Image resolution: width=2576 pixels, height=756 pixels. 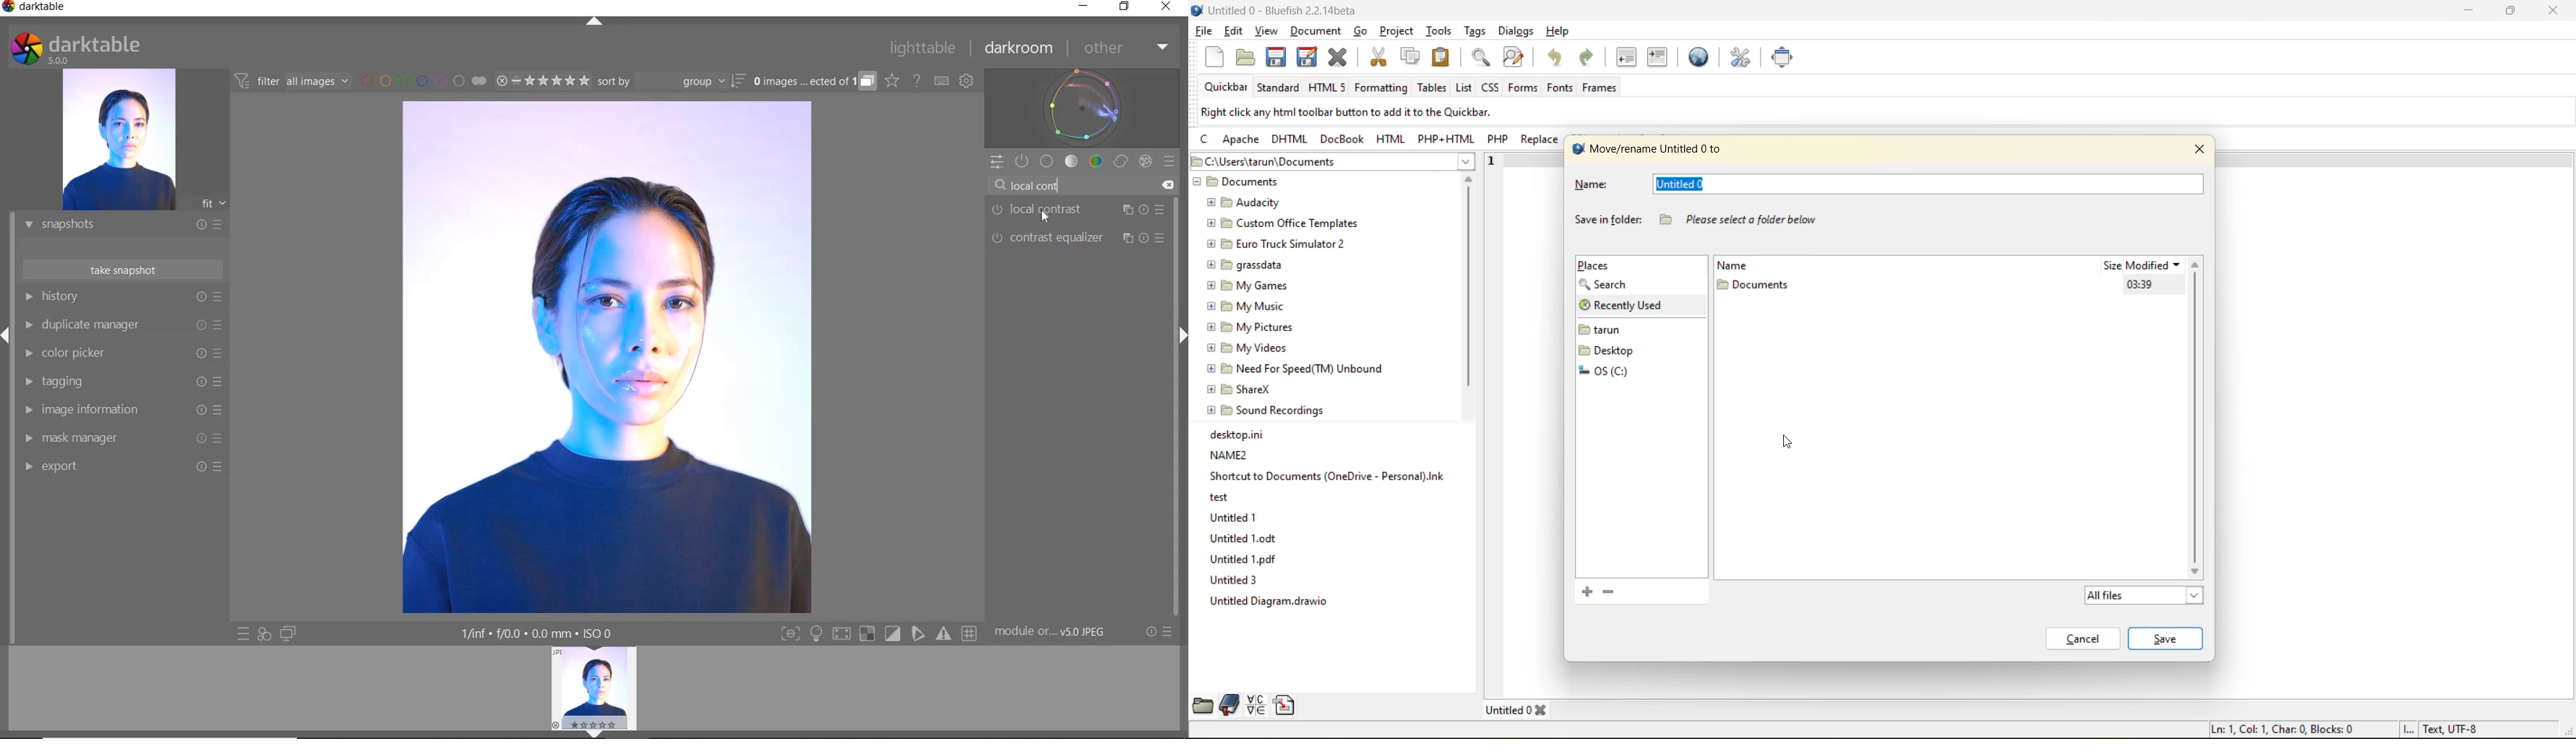 I want to click on EXPAND/COLLAPSE, so click(x=596, y=23).